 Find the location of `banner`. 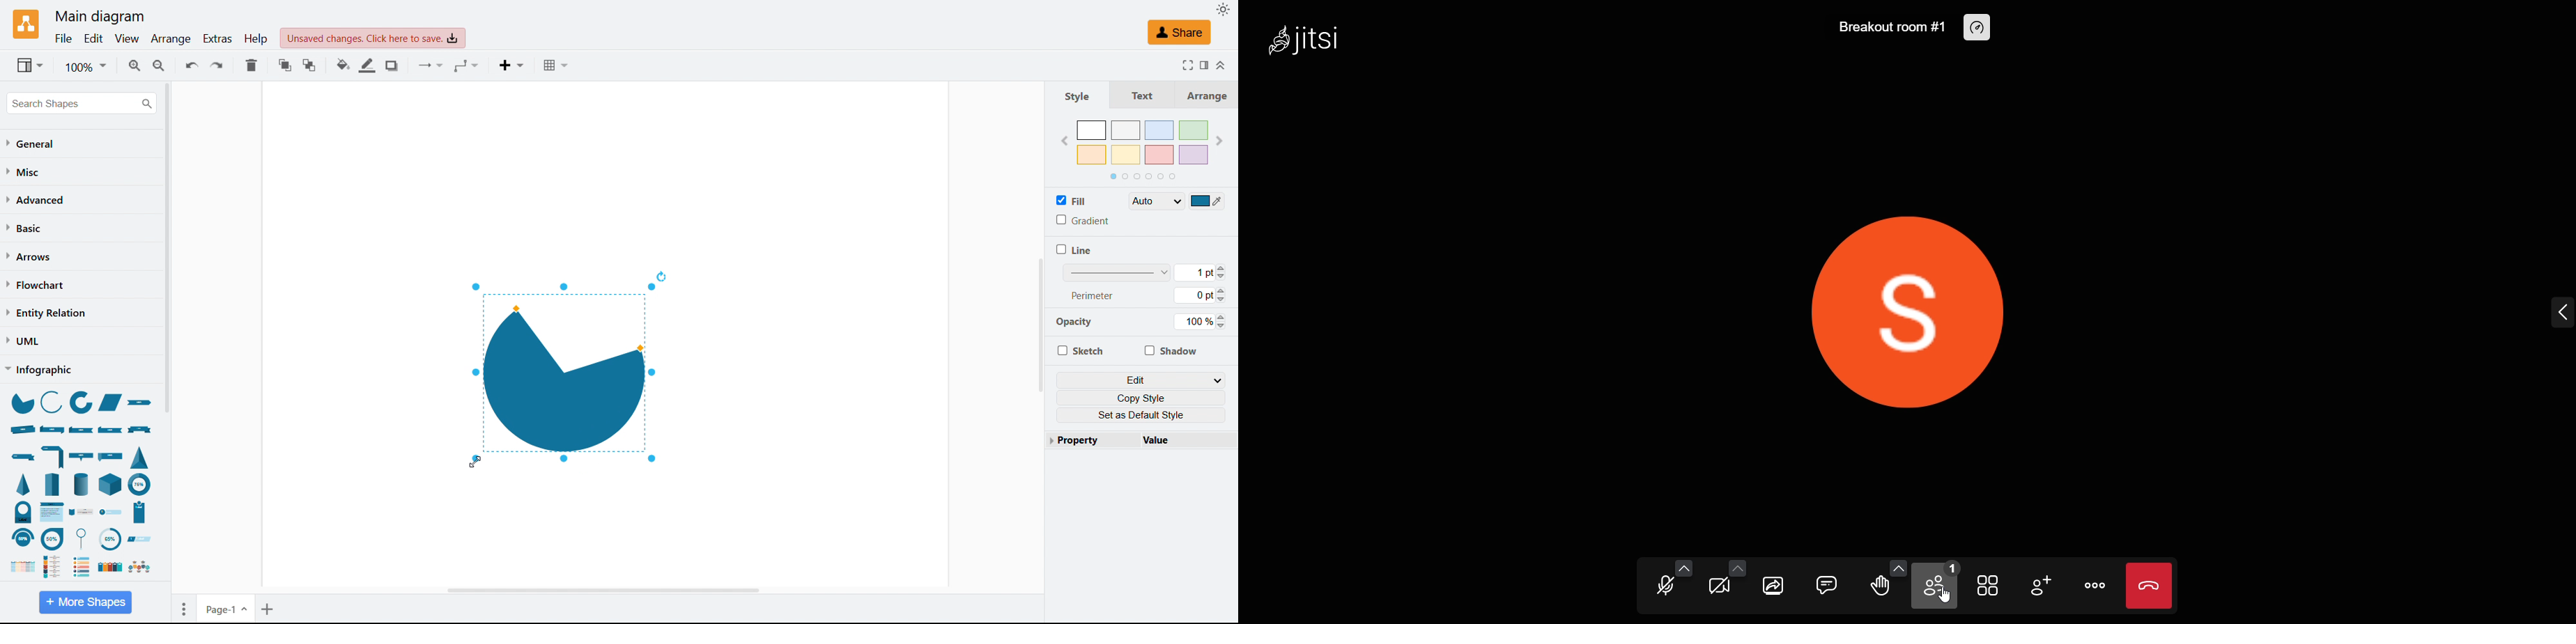

banner is located at coordinates (140, 430).